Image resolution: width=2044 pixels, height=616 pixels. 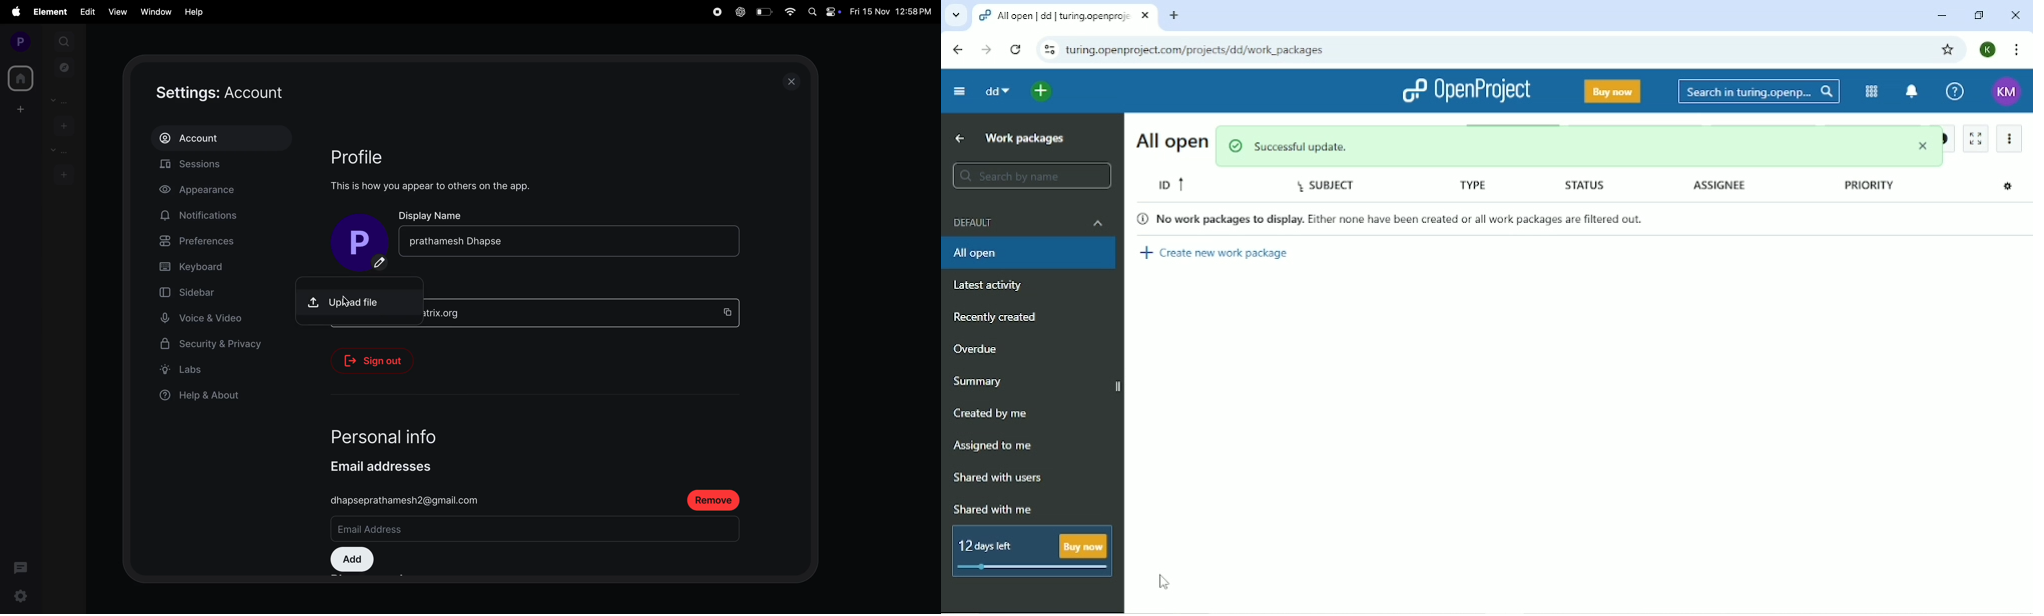 What do you see at coordinates (17, 41) in the screenshot?
I see `profile` at bounding box center [17, 41].